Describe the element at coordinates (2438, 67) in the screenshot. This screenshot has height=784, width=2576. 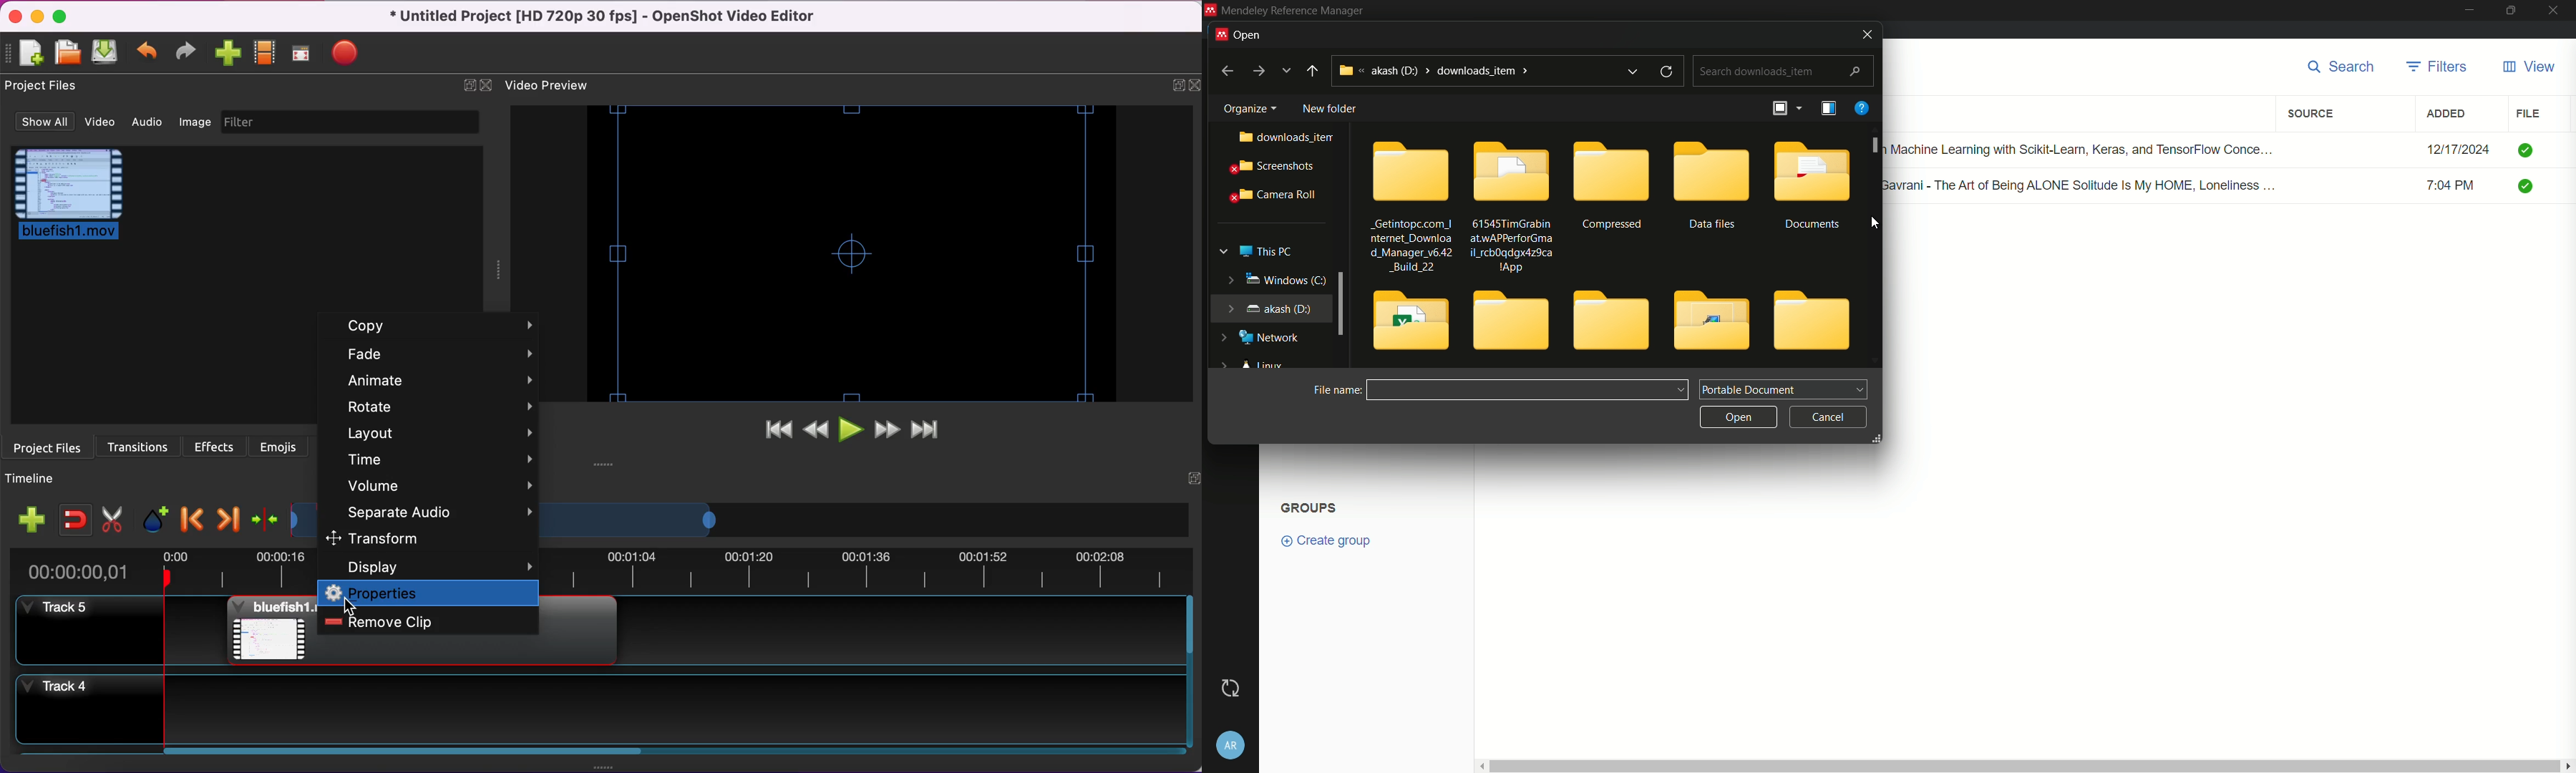
I see `filters` at that location.